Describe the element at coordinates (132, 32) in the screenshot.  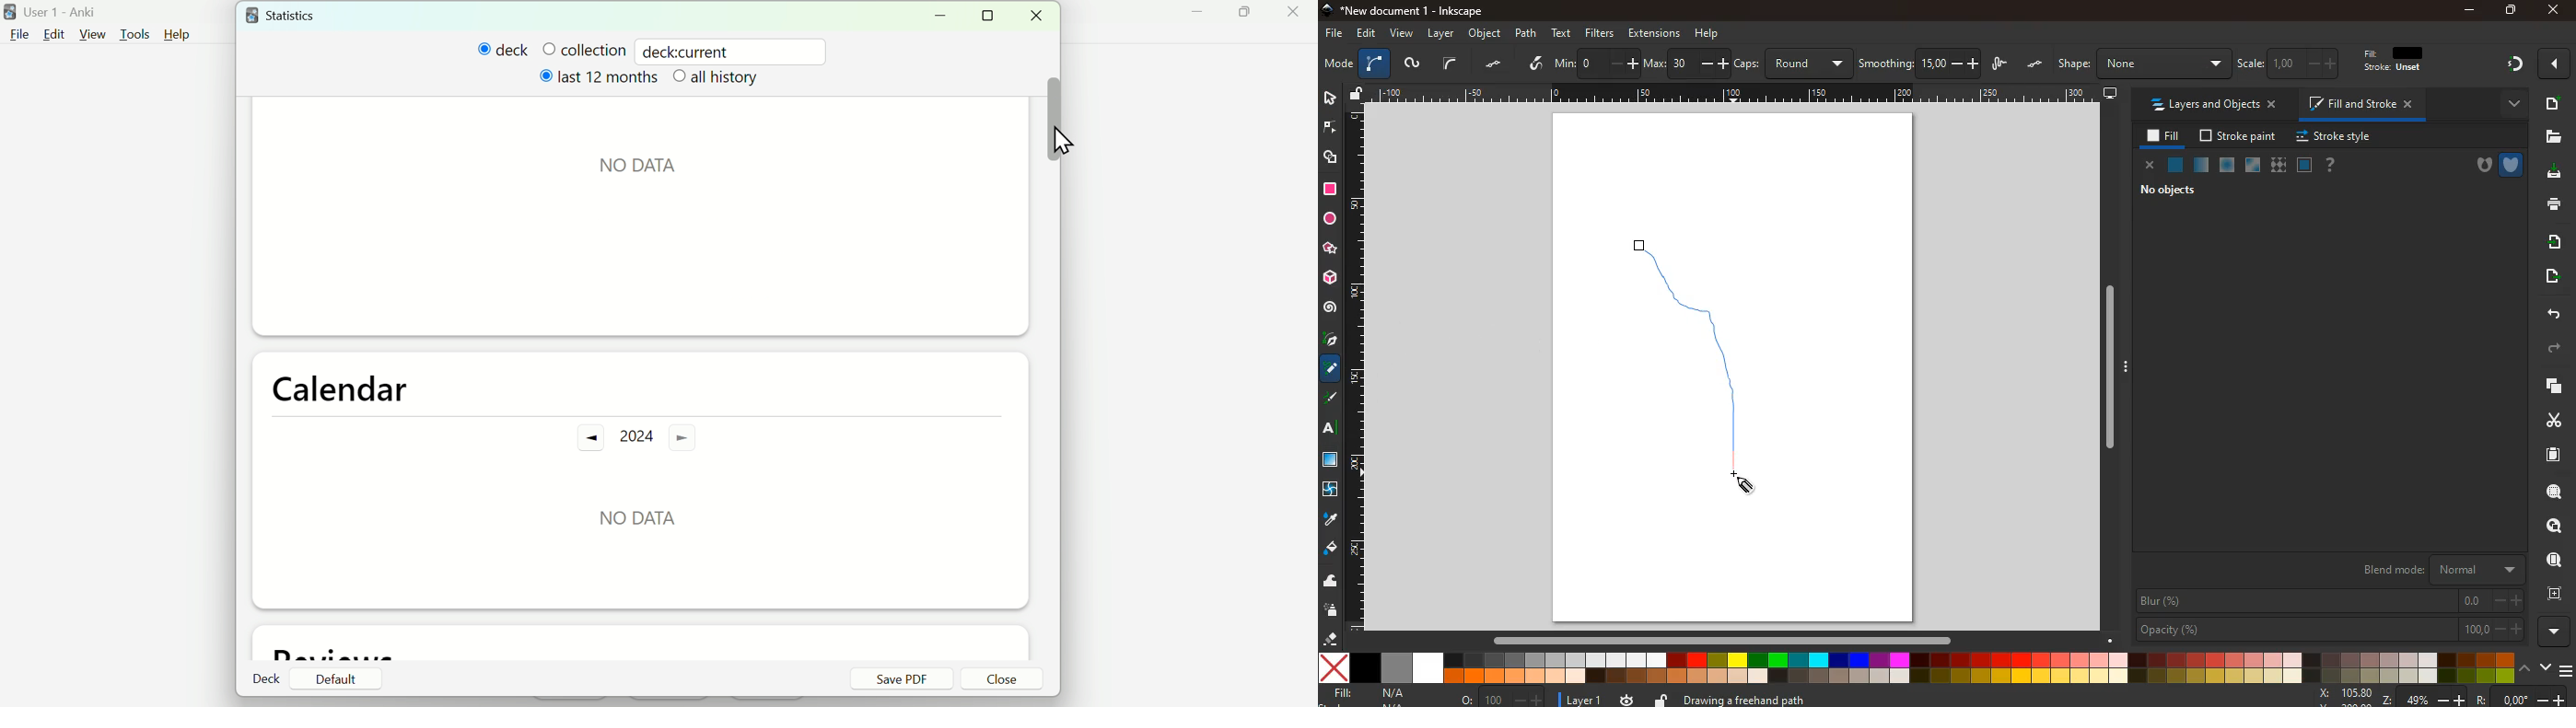
I see `Tools` at that location.